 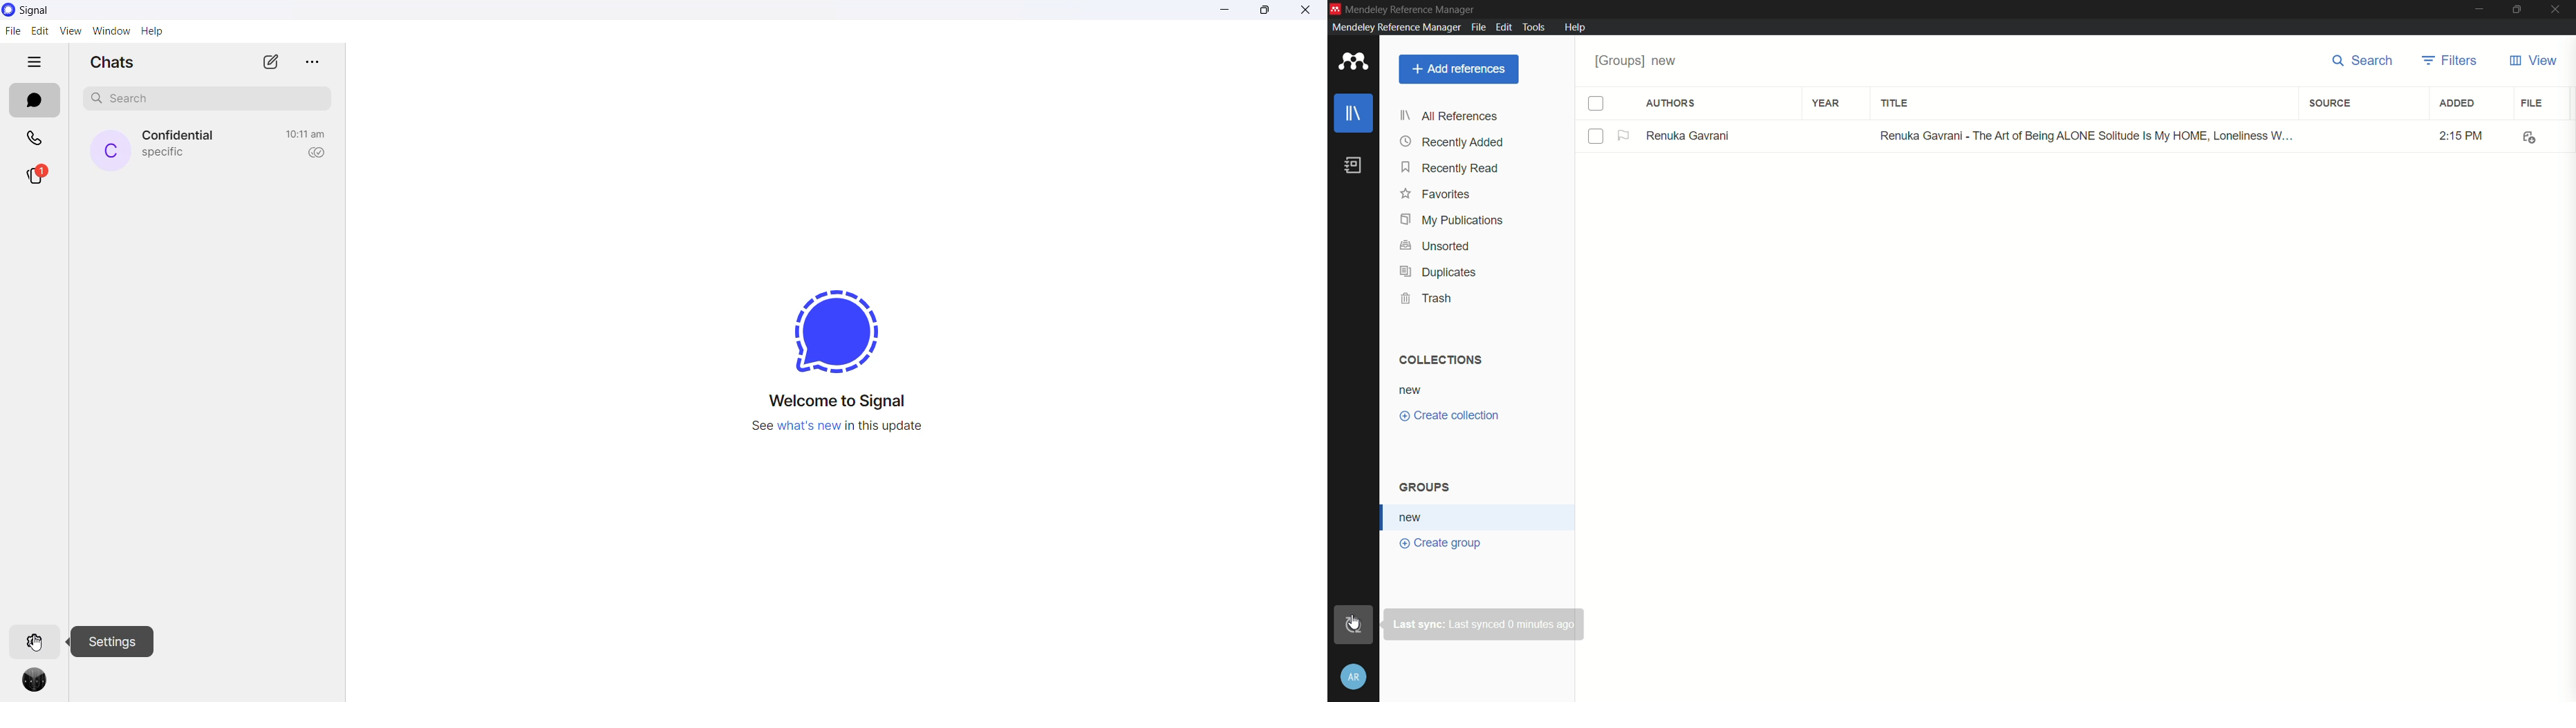 What do you see at coordinates (2363, 62) in the screenshot?
I see `search` at bounding box center [2363, 62].